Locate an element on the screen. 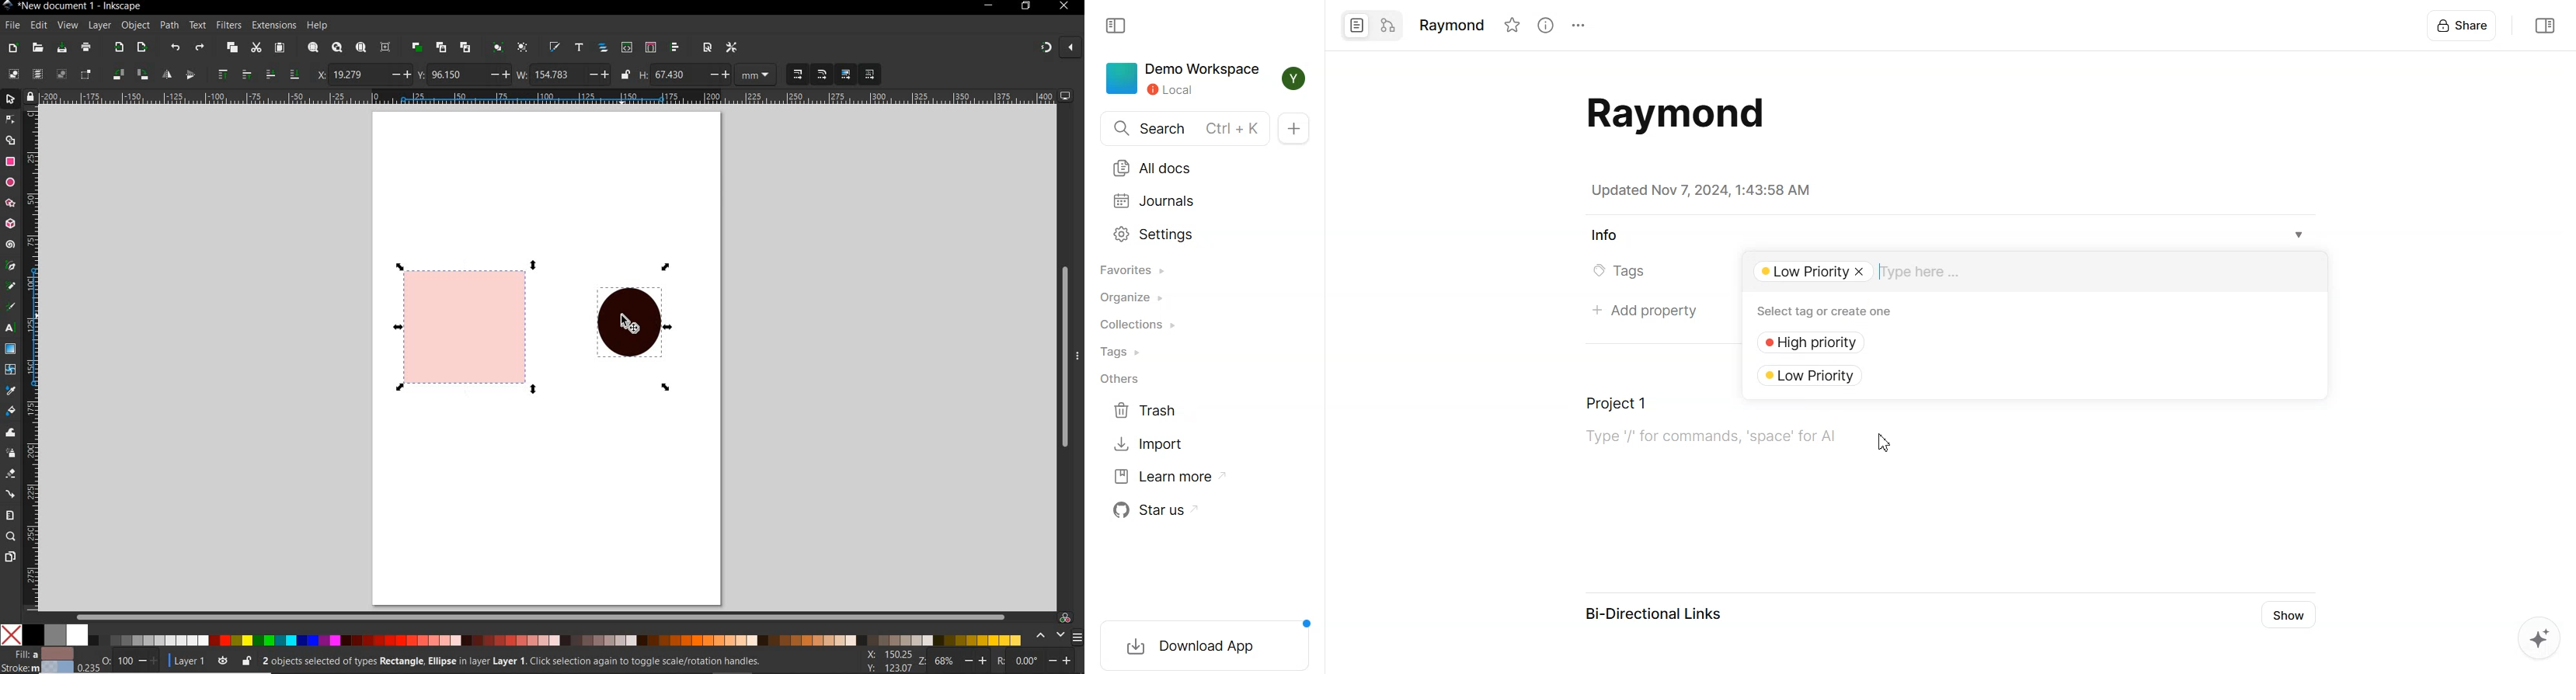  High priority tag is located at coordinates (1820, 343).